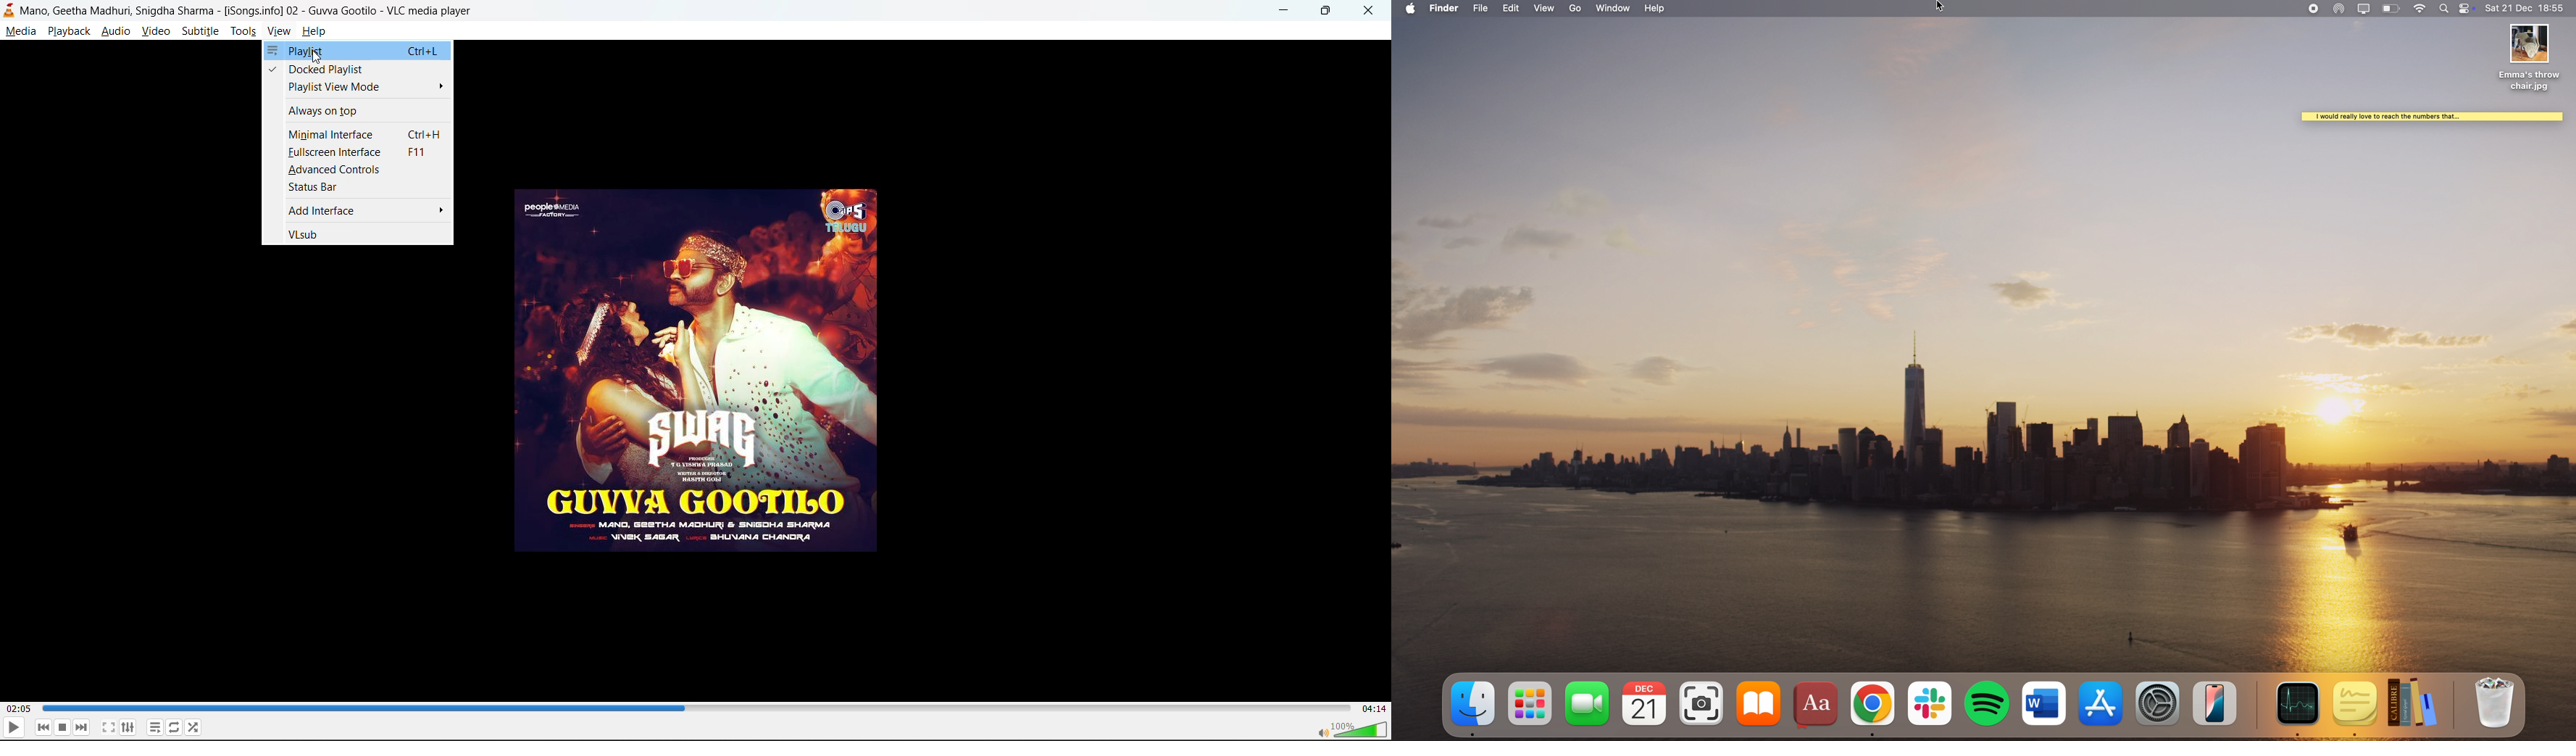 The image size is (2576, 756). What do you see at coordinates (1577, 10) in the screenshot?
I see `go` at bounding box center [1577, 10].